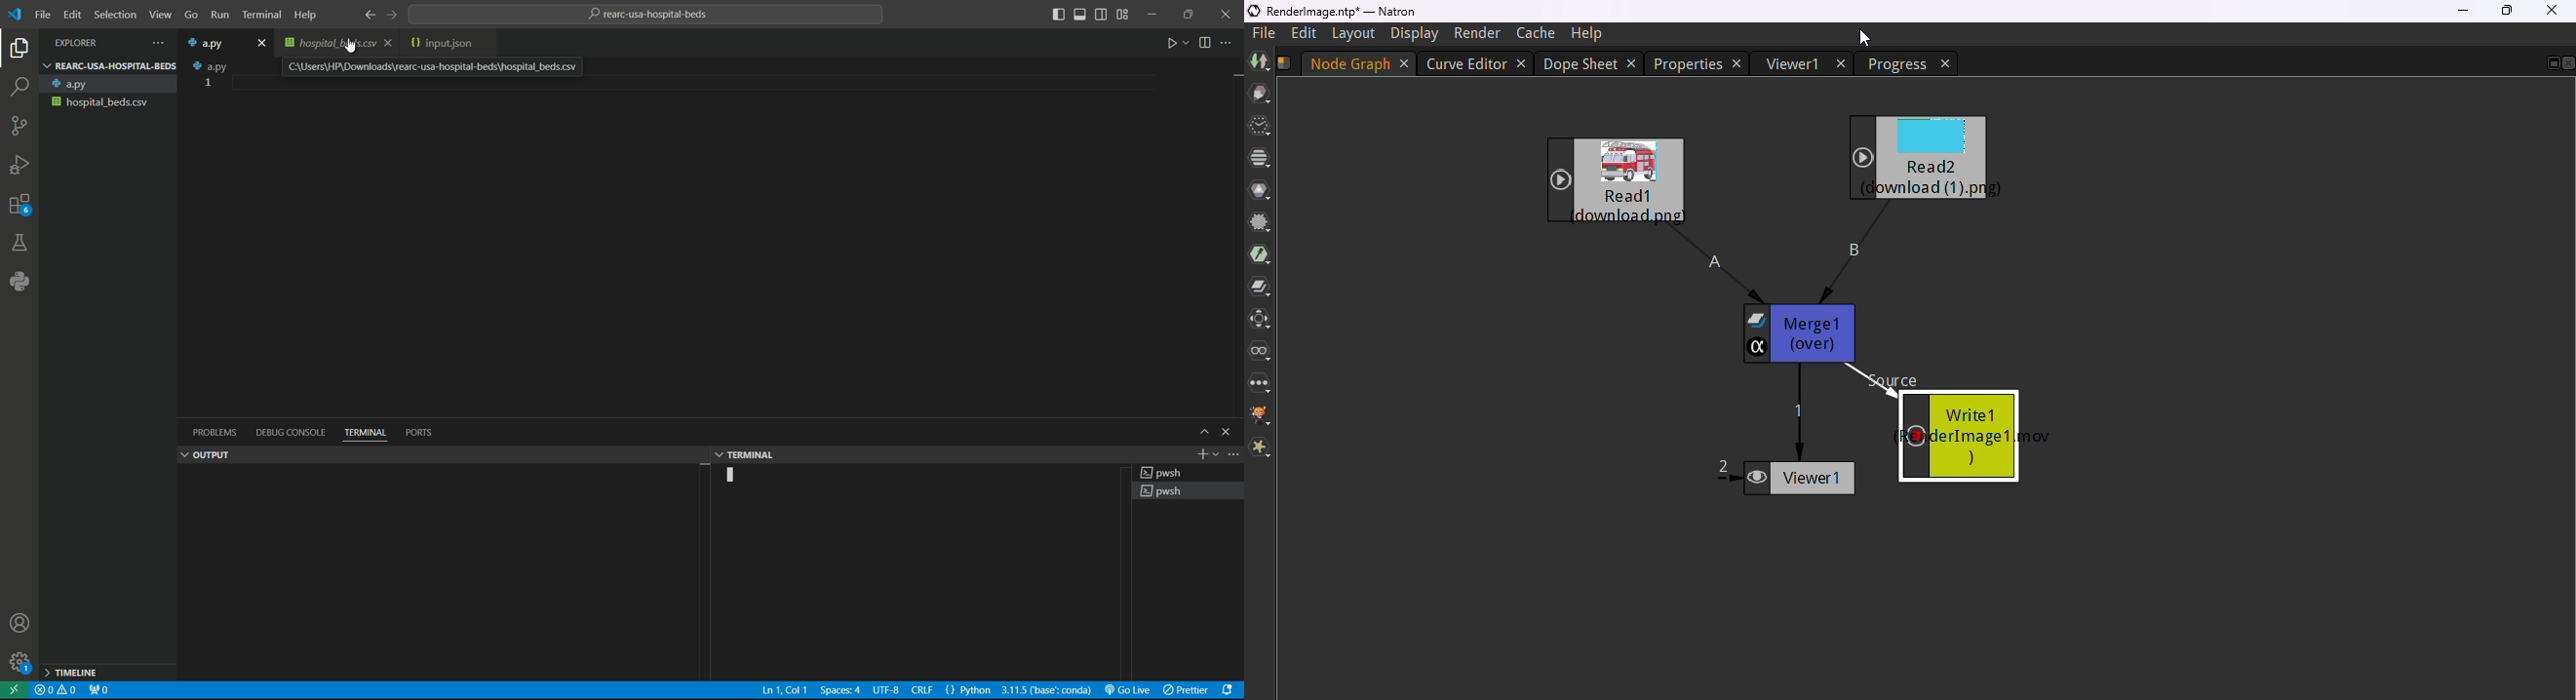 This screenshot has height=700, width=2576. What do you see at coordinates (2567, 63) in the screenshot?
I see `close pane` at bounding box center [2567, 63].